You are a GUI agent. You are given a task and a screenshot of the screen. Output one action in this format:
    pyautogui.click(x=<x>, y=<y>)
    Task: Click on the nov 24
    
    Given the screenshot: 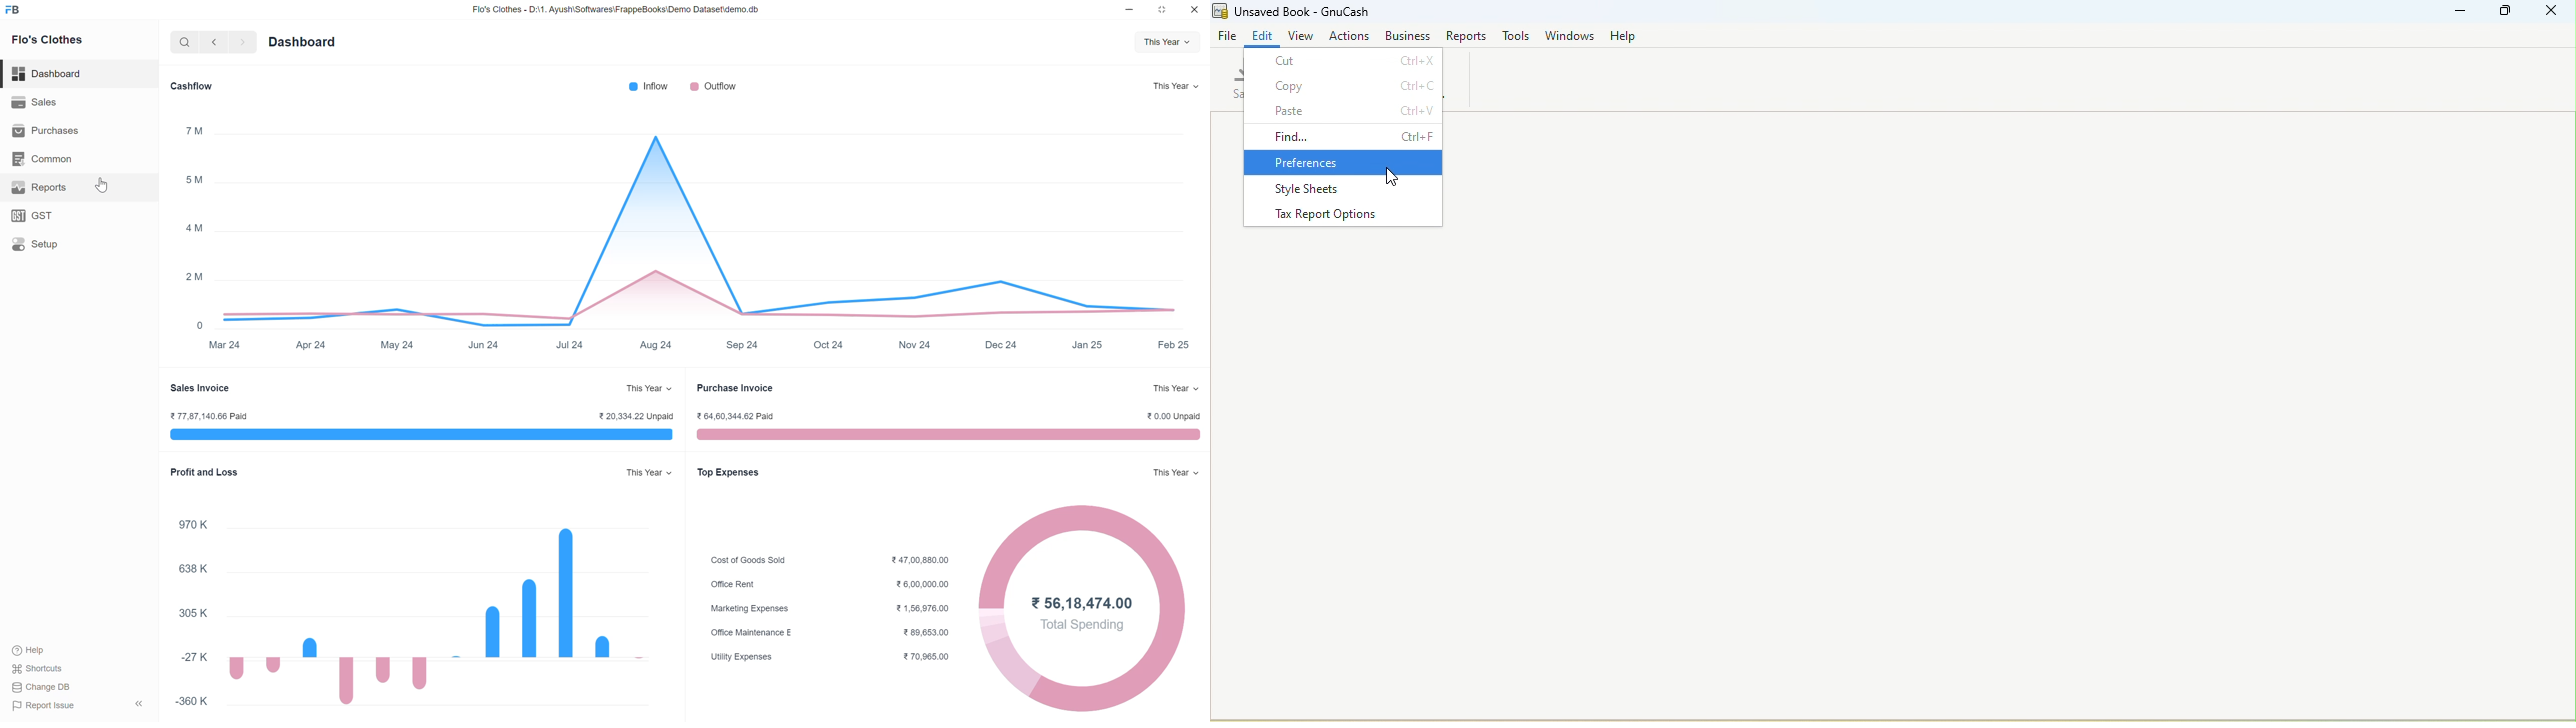 What is the action you would take?
    pyautogui.click(x=917, y=345)
    